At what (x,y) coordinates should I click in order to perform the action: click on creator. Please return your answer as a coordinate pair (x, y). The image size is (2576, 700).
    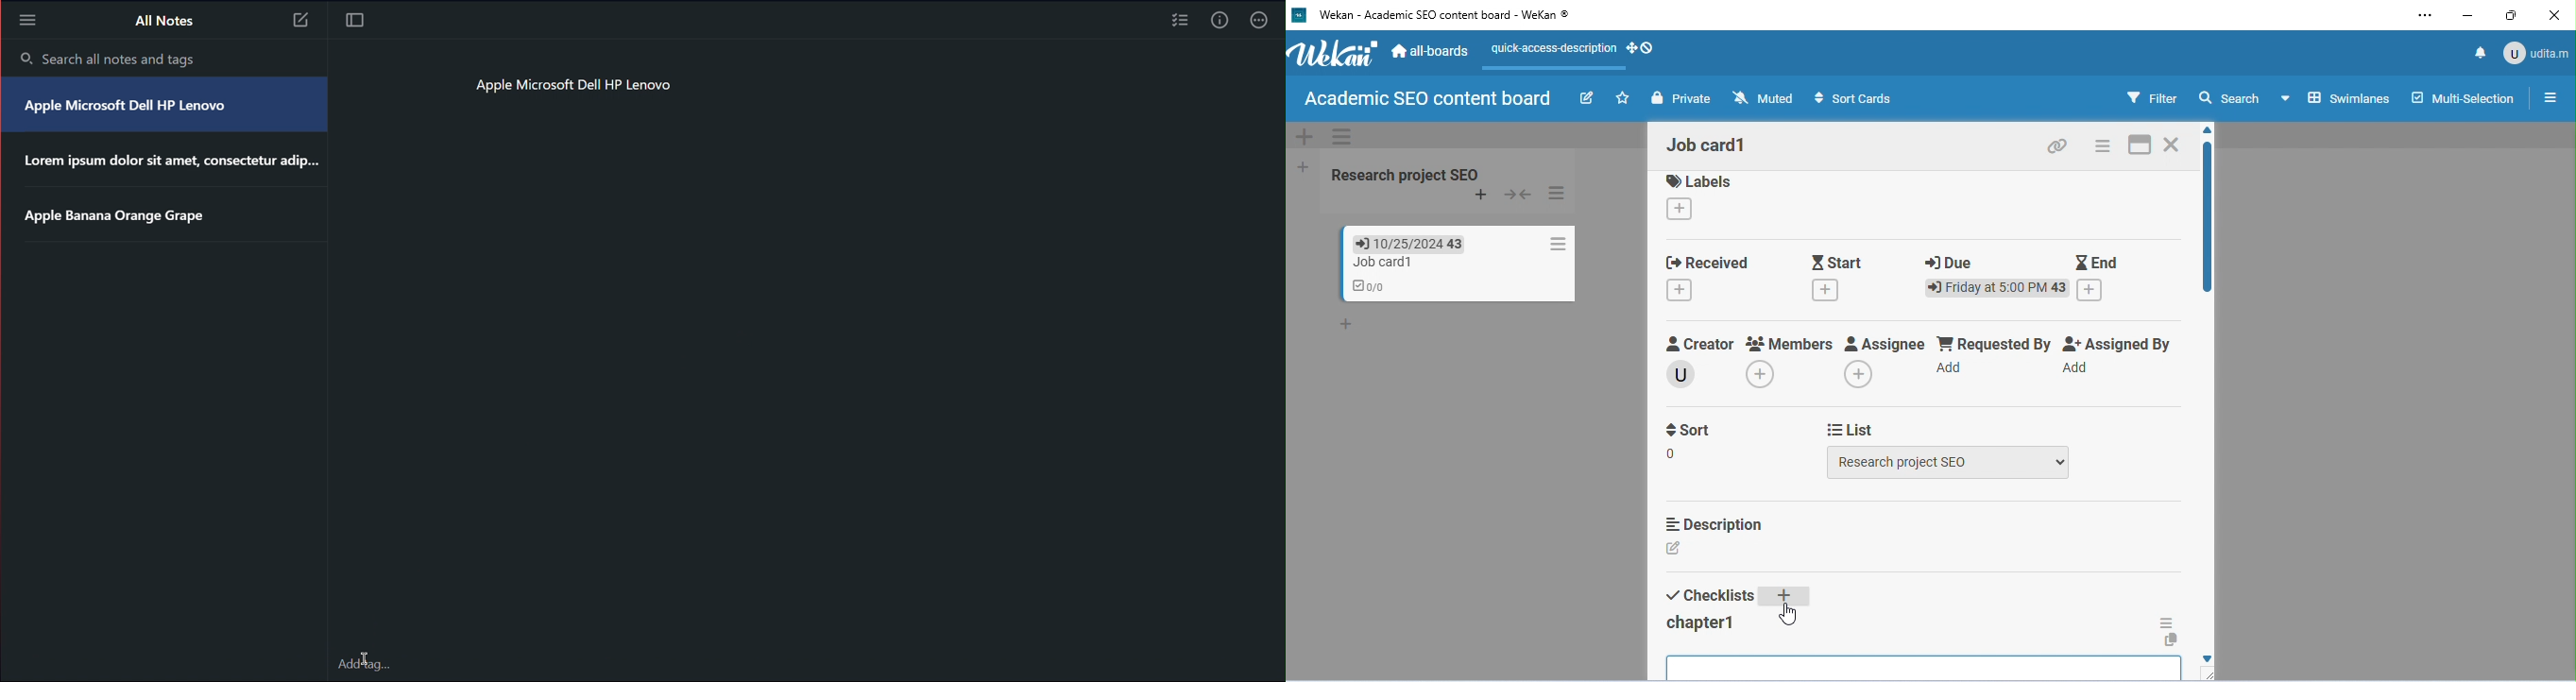
    Looking at the image, I should click on (1701, 343).